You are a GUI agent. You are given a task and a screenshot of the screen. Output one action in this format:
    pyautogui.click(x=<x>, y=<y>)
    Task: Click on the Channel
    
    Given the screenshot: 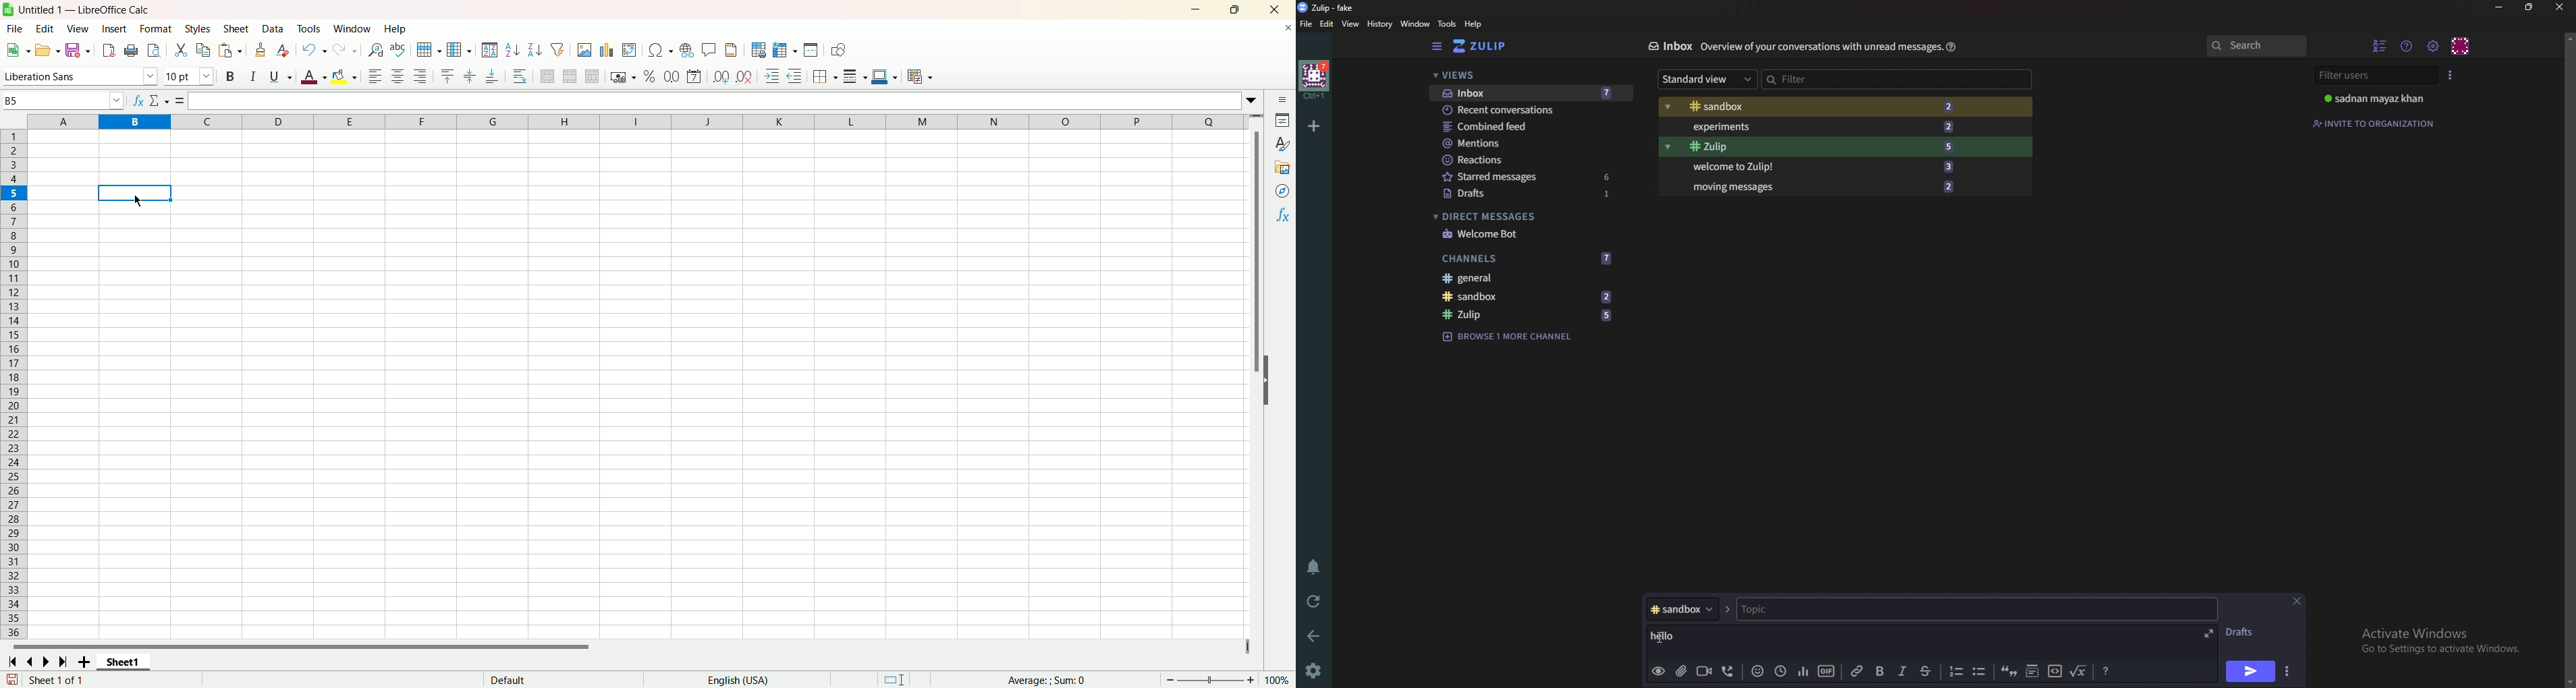 What is the action you would take?
    pyautogui.click(x=1682, y=609)
    